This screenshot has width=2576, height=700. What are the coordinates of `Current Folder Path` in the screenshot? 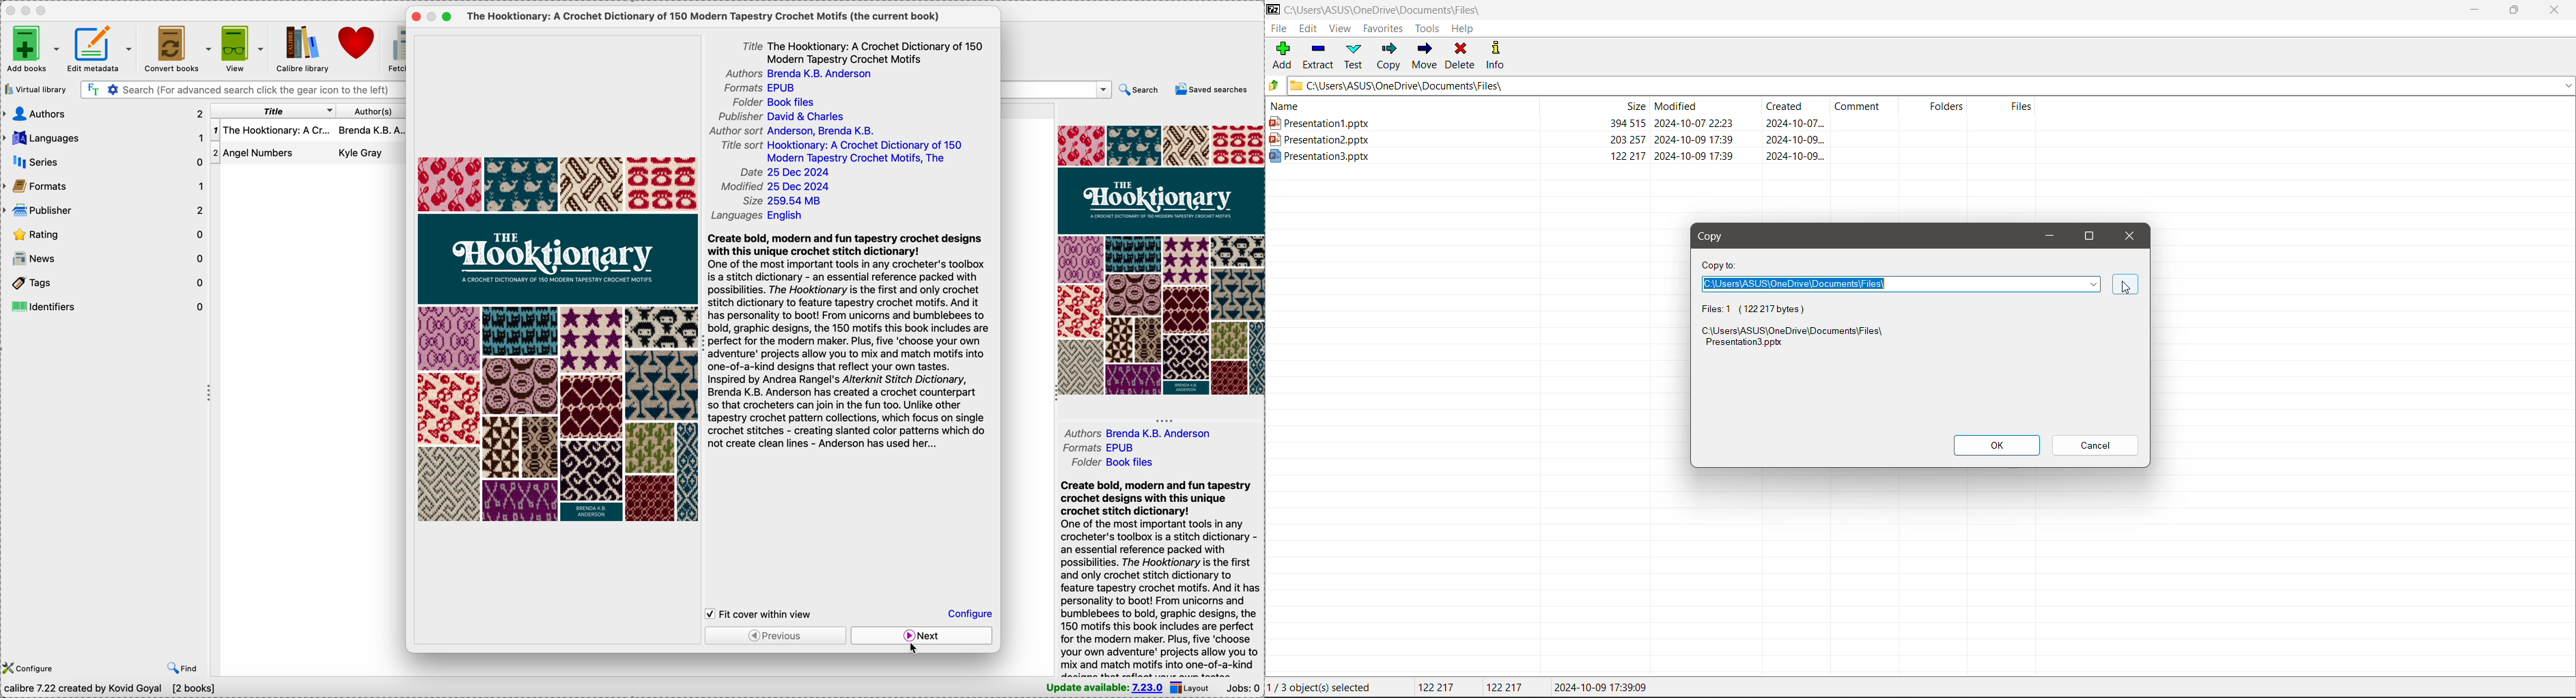 It's located at (1933, 85).